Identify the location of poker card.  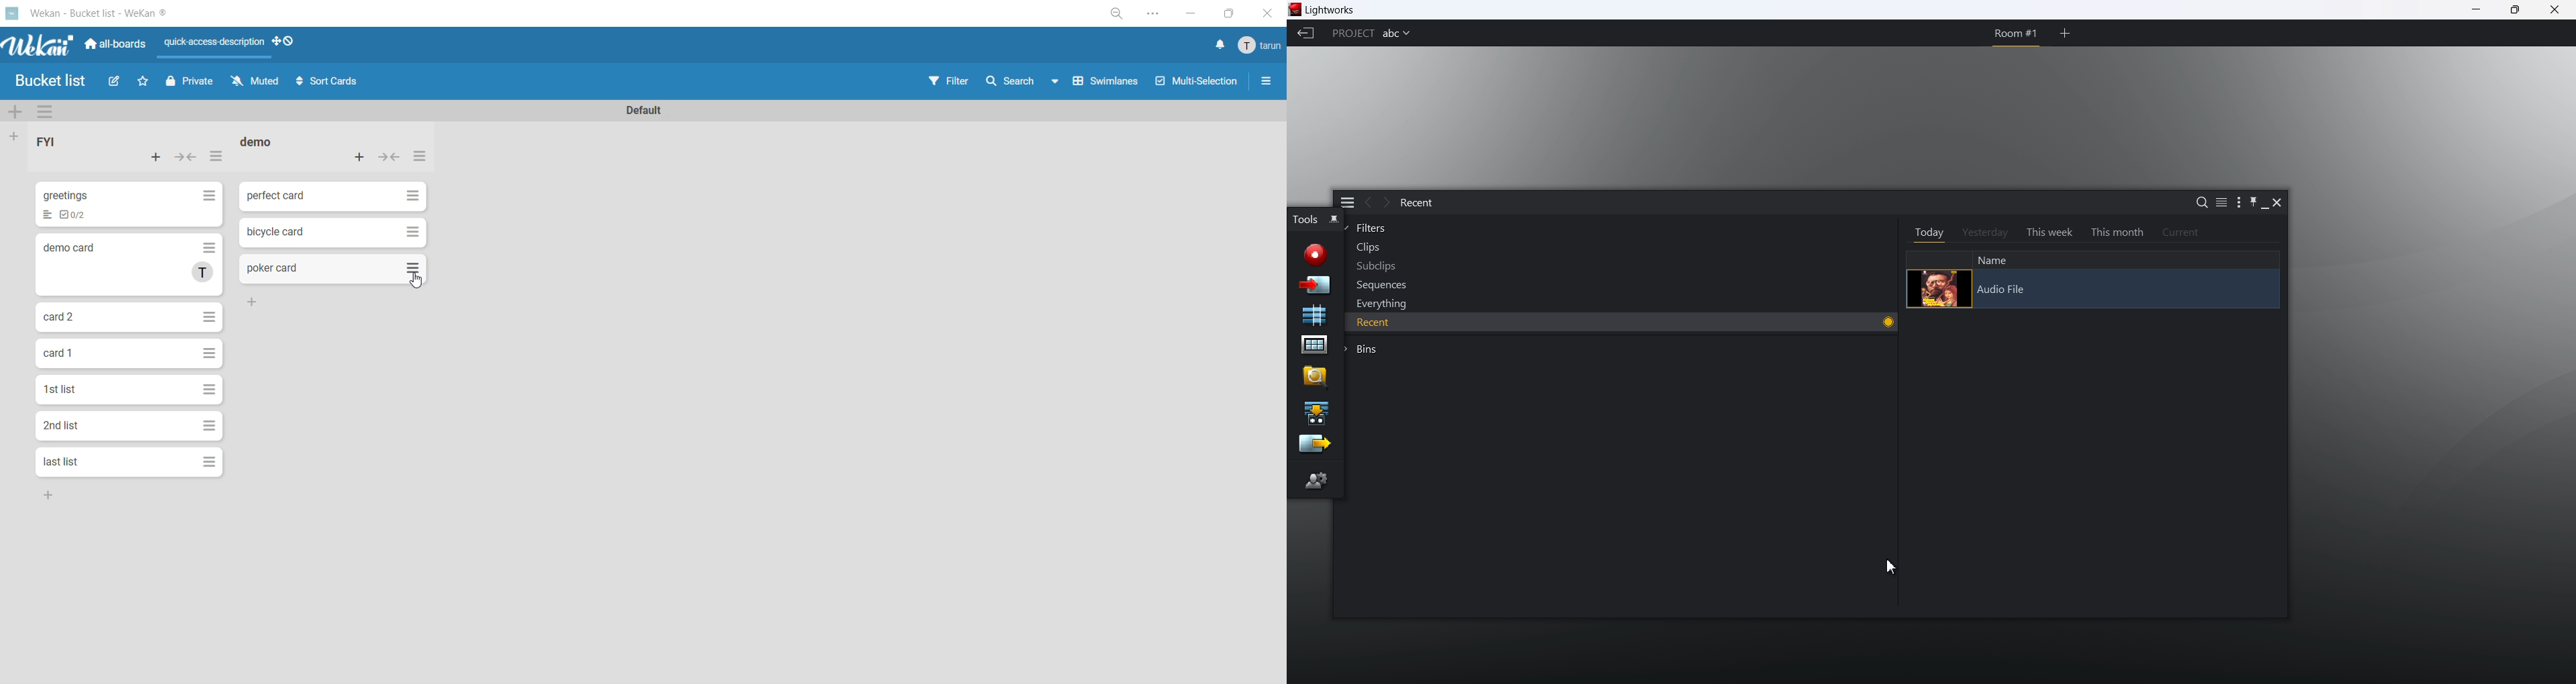
(273, 269).